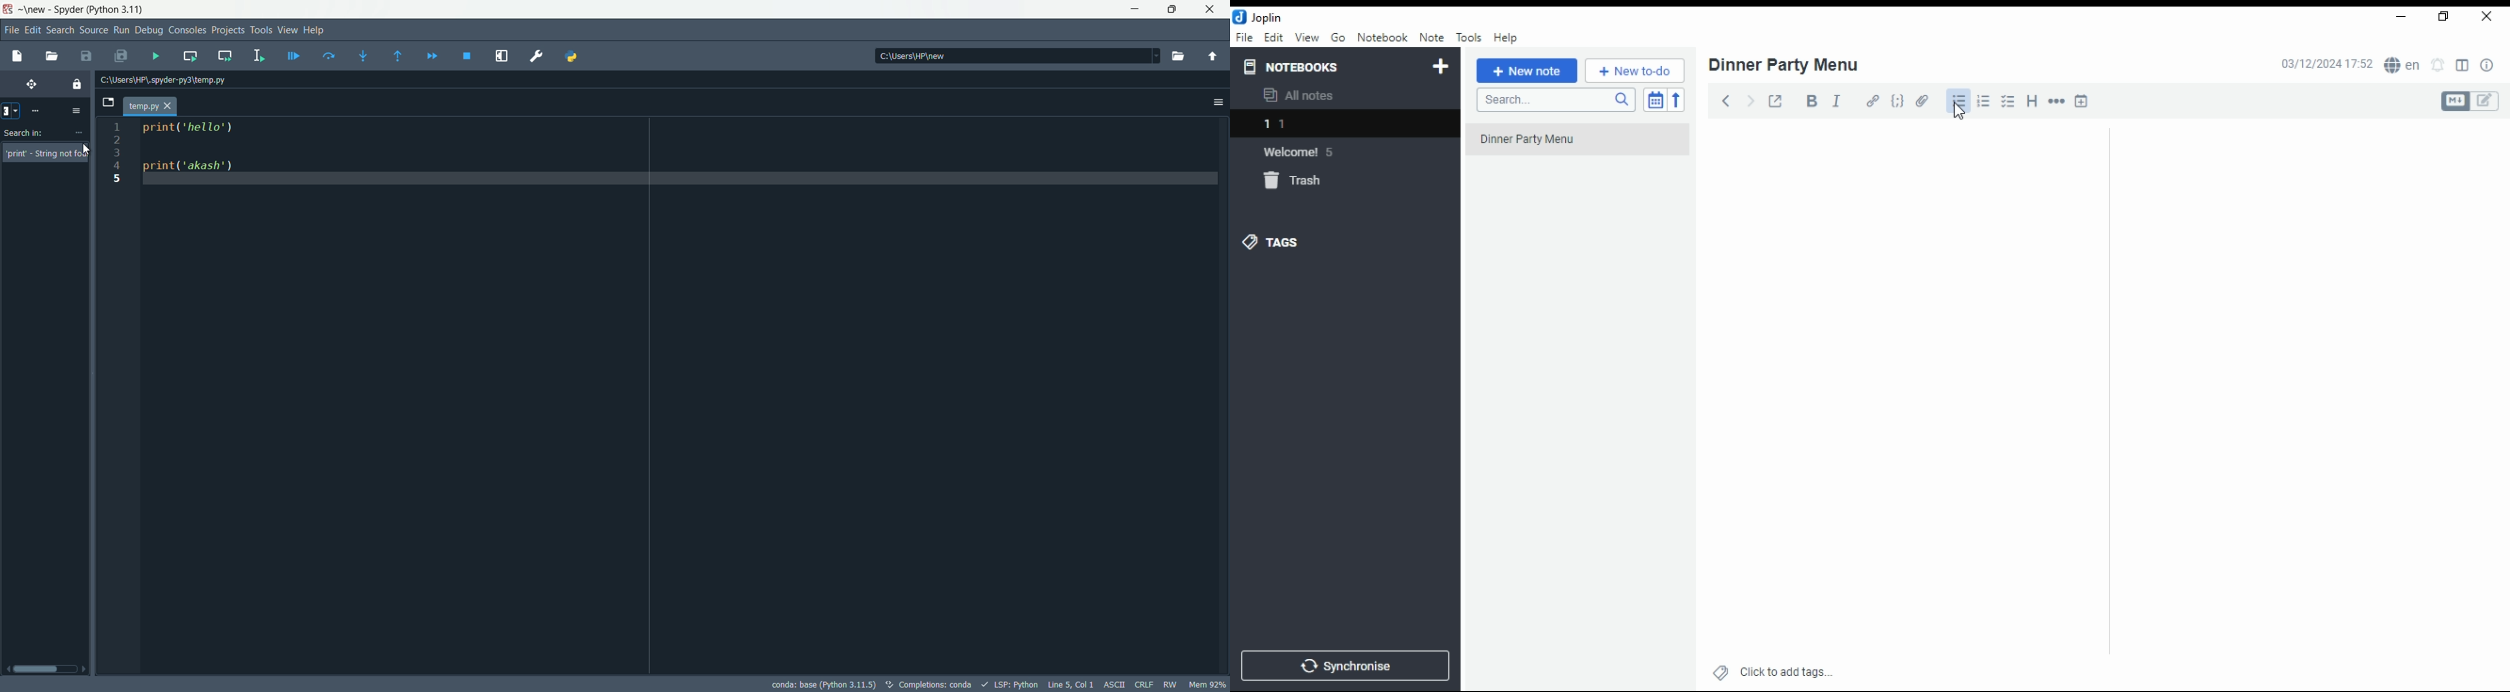 The height and width of the screenshot is (700, 2520). What do you see at coordinates (1244, 37) in the screenshot?
I see `file` at bounding box center [1244, 37].